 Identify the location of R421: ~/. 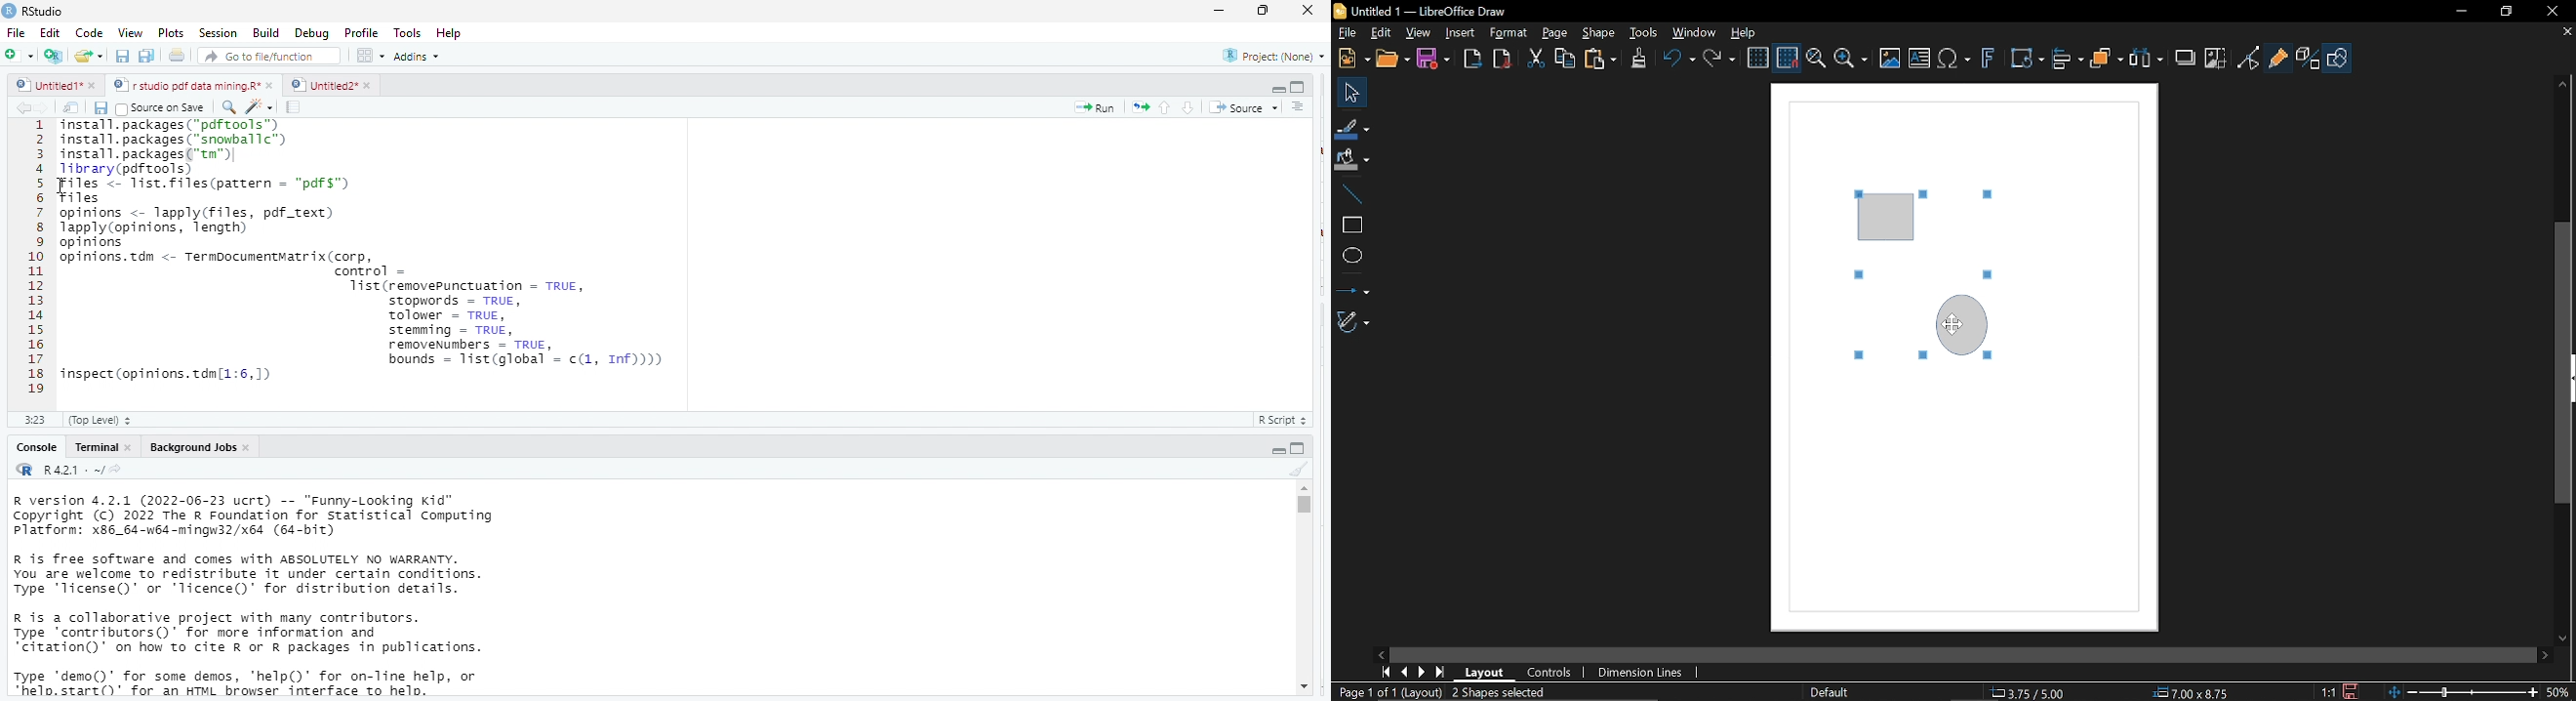
(82, 471).